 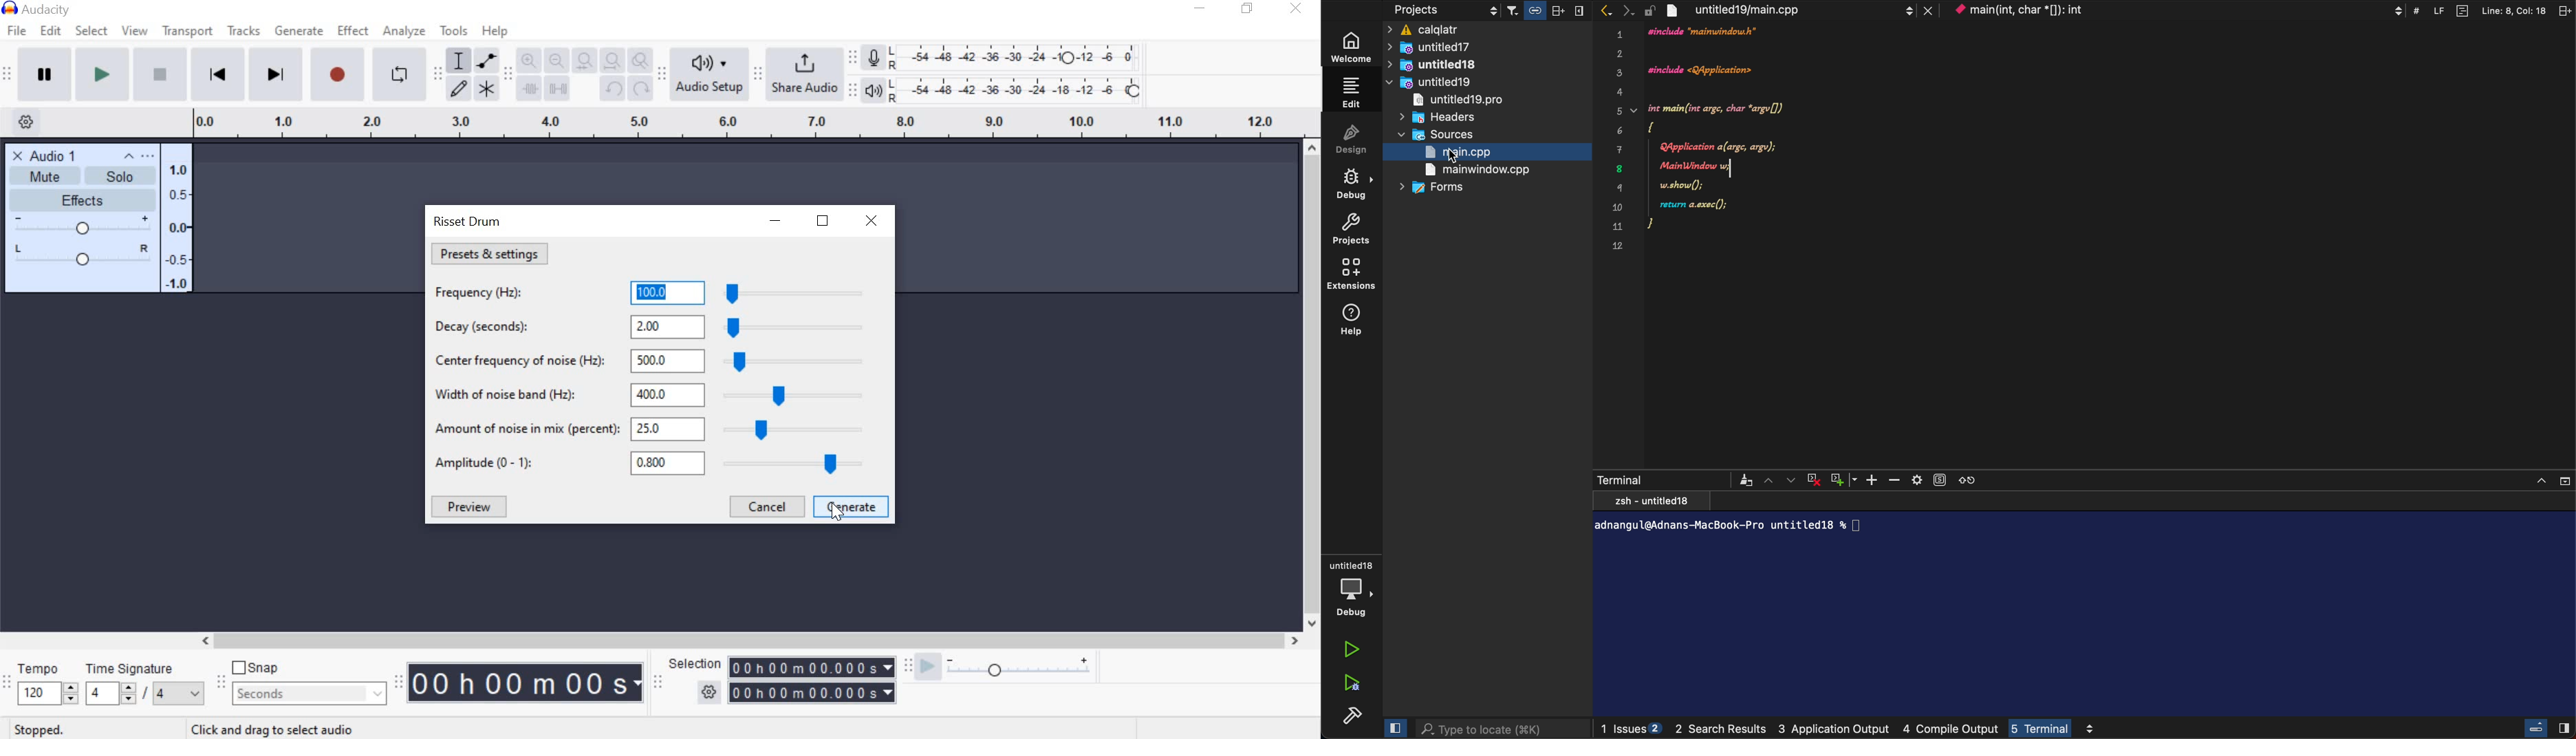 I want to click on Selection toolbar, so click(x=660, y=682).